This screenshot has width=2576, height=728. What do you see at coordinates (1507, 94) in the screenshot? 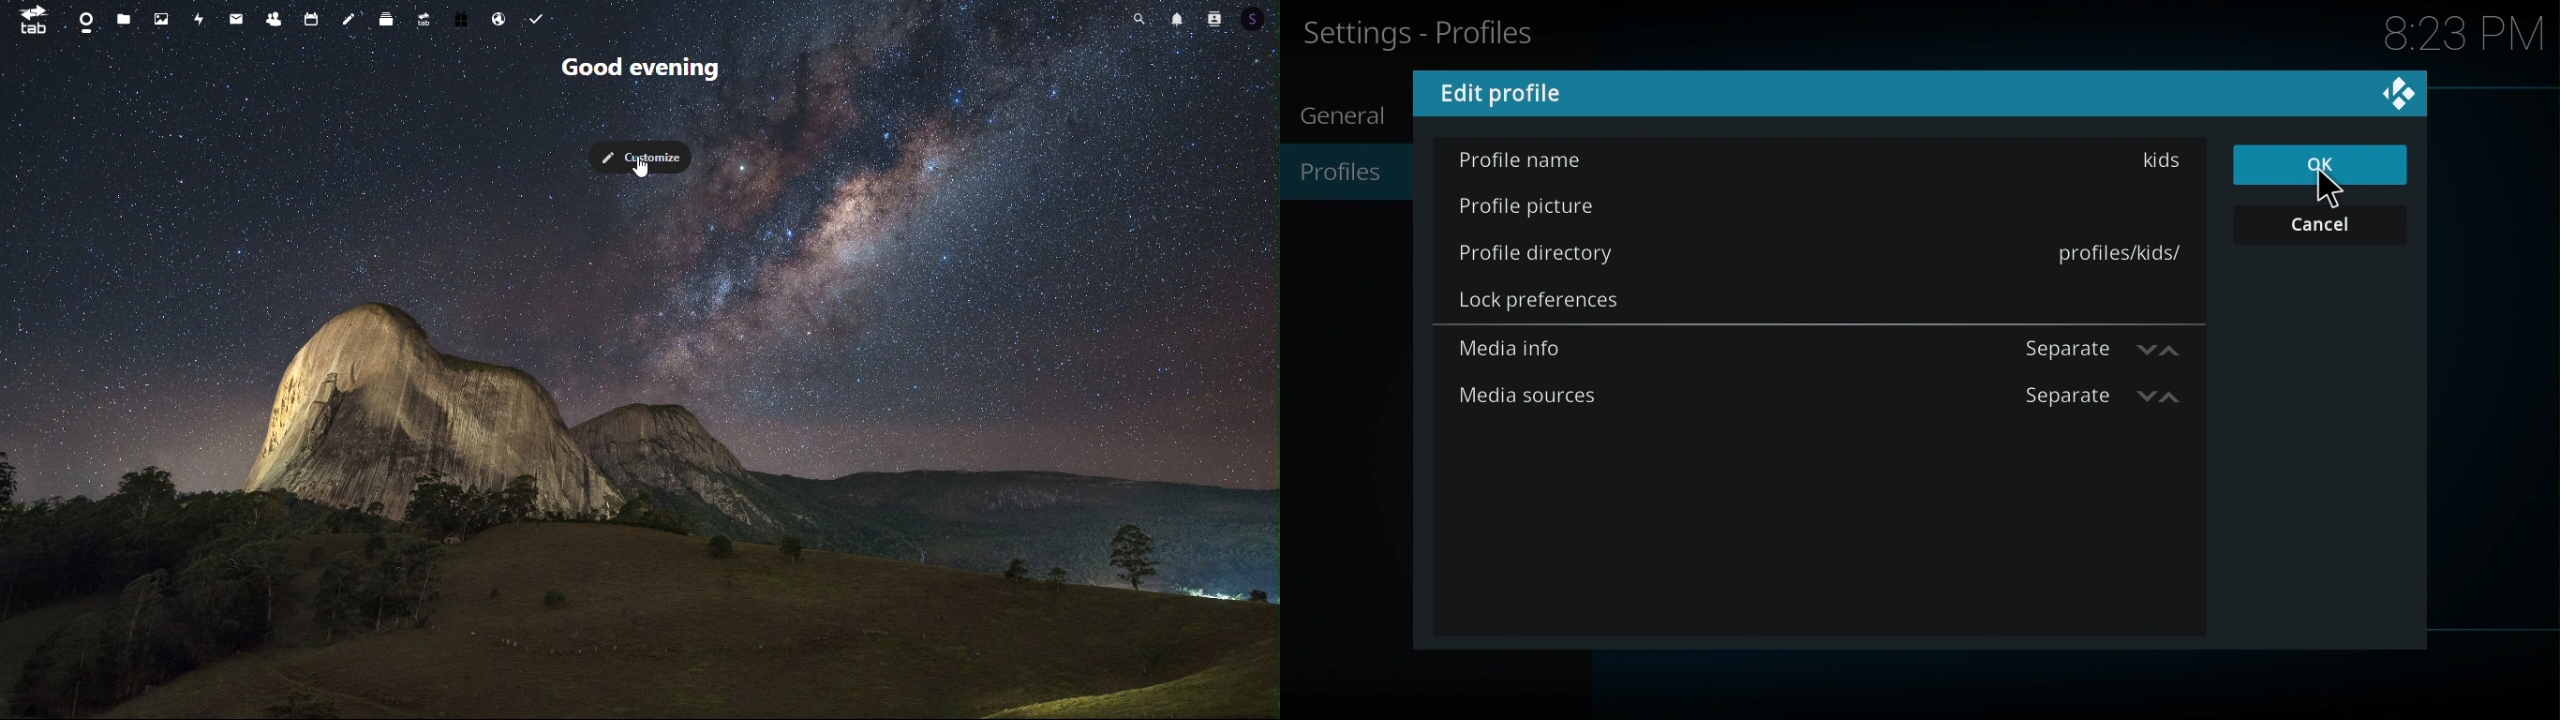
I see `Edit profile` at bounding box center [1507, 94].